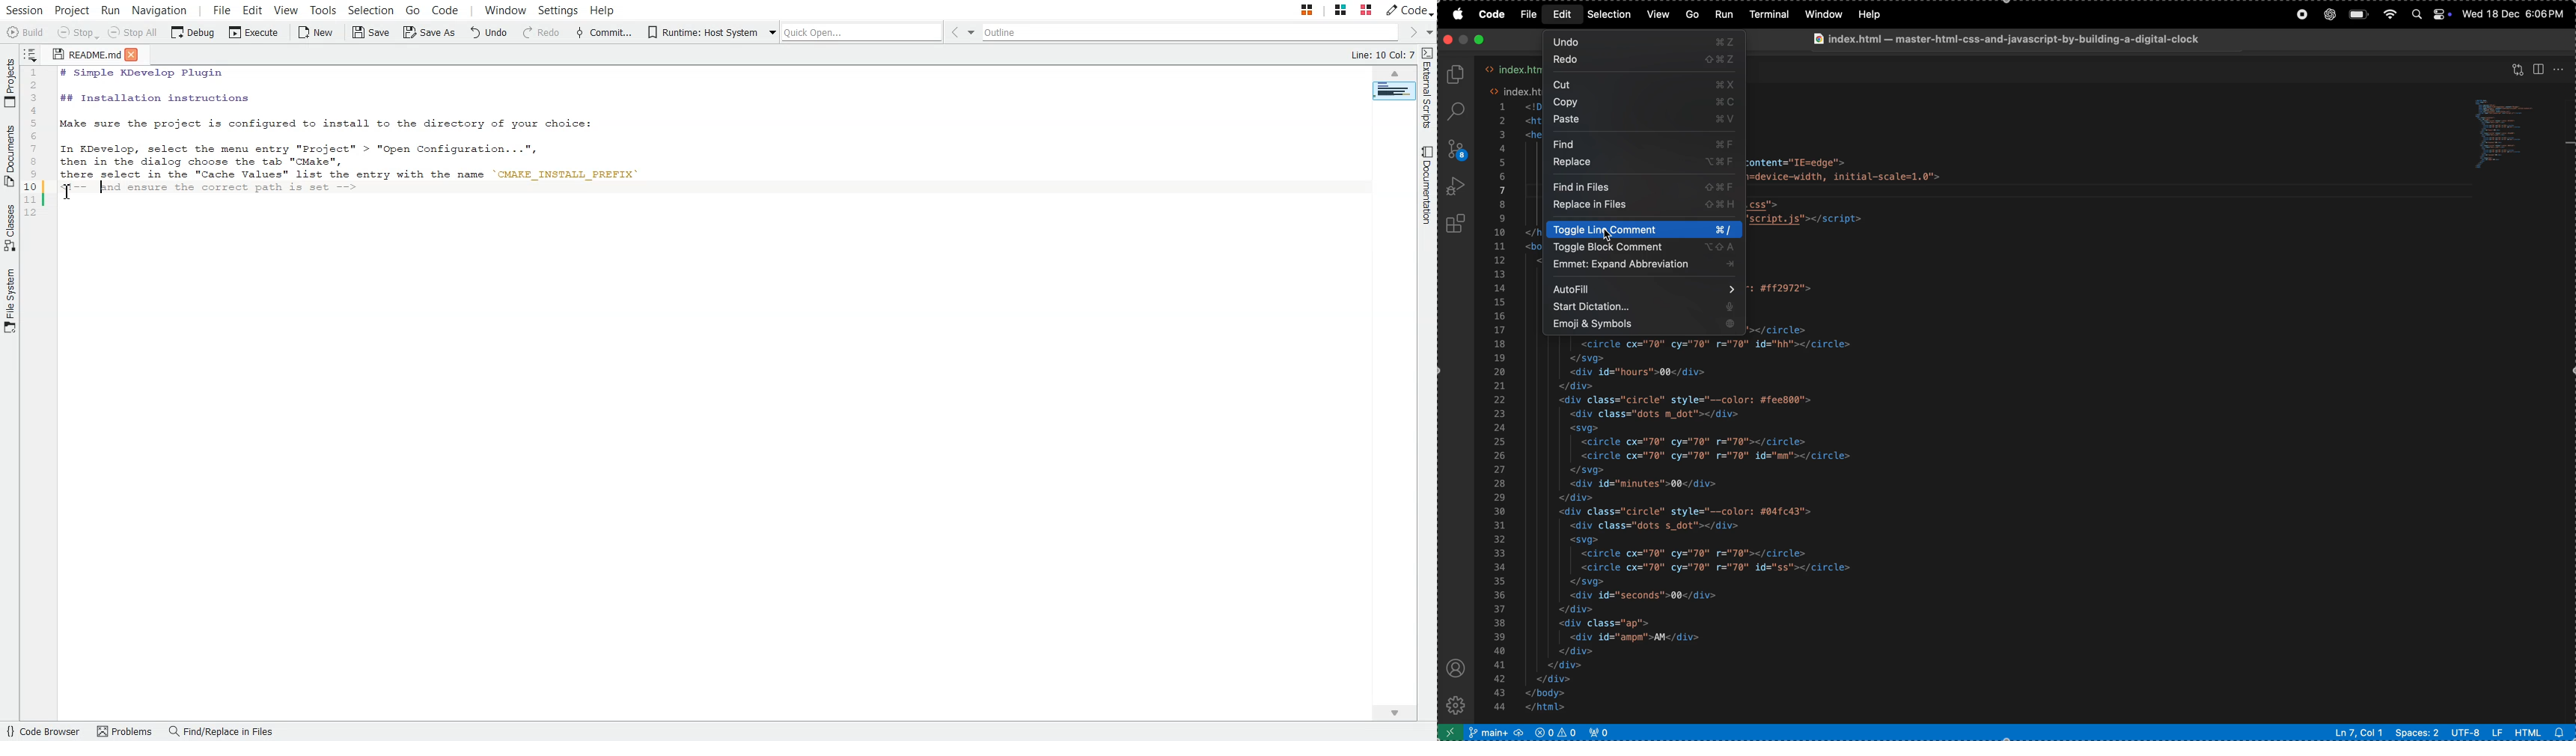  I want to click on source control, so click(1456, 149).